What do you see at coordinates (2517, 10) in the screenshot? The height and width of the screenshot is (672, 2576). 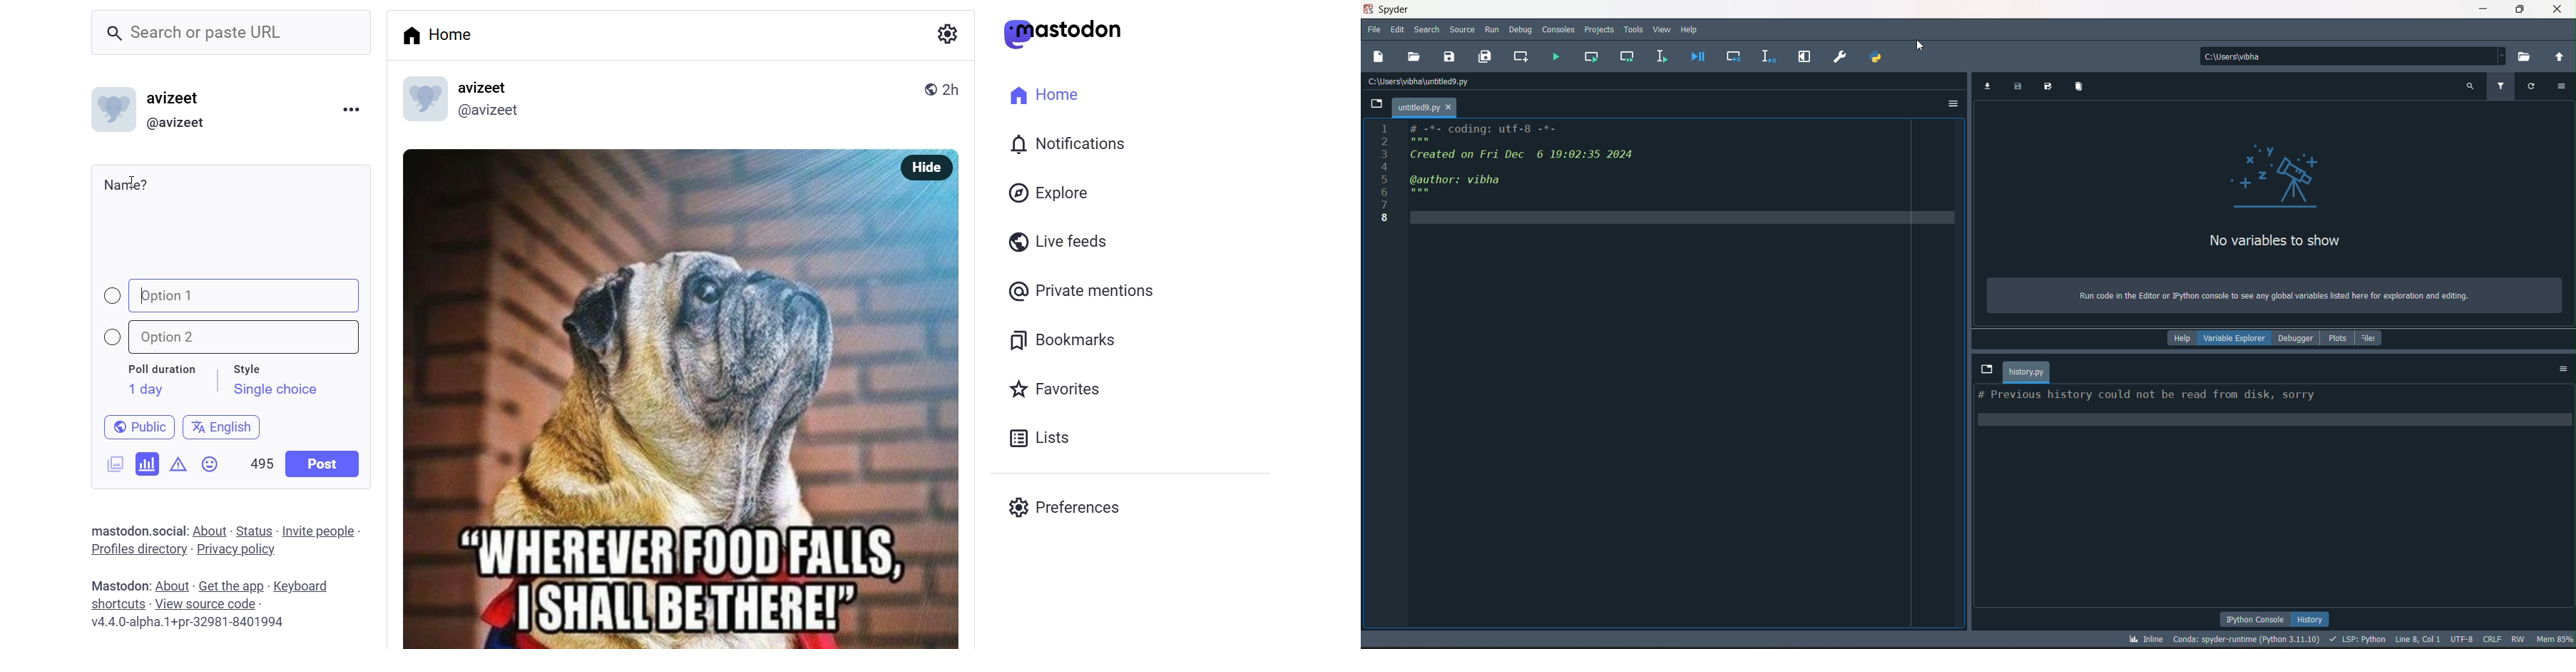 I see `minimize/maximize` at bounding box center [2517, 10].